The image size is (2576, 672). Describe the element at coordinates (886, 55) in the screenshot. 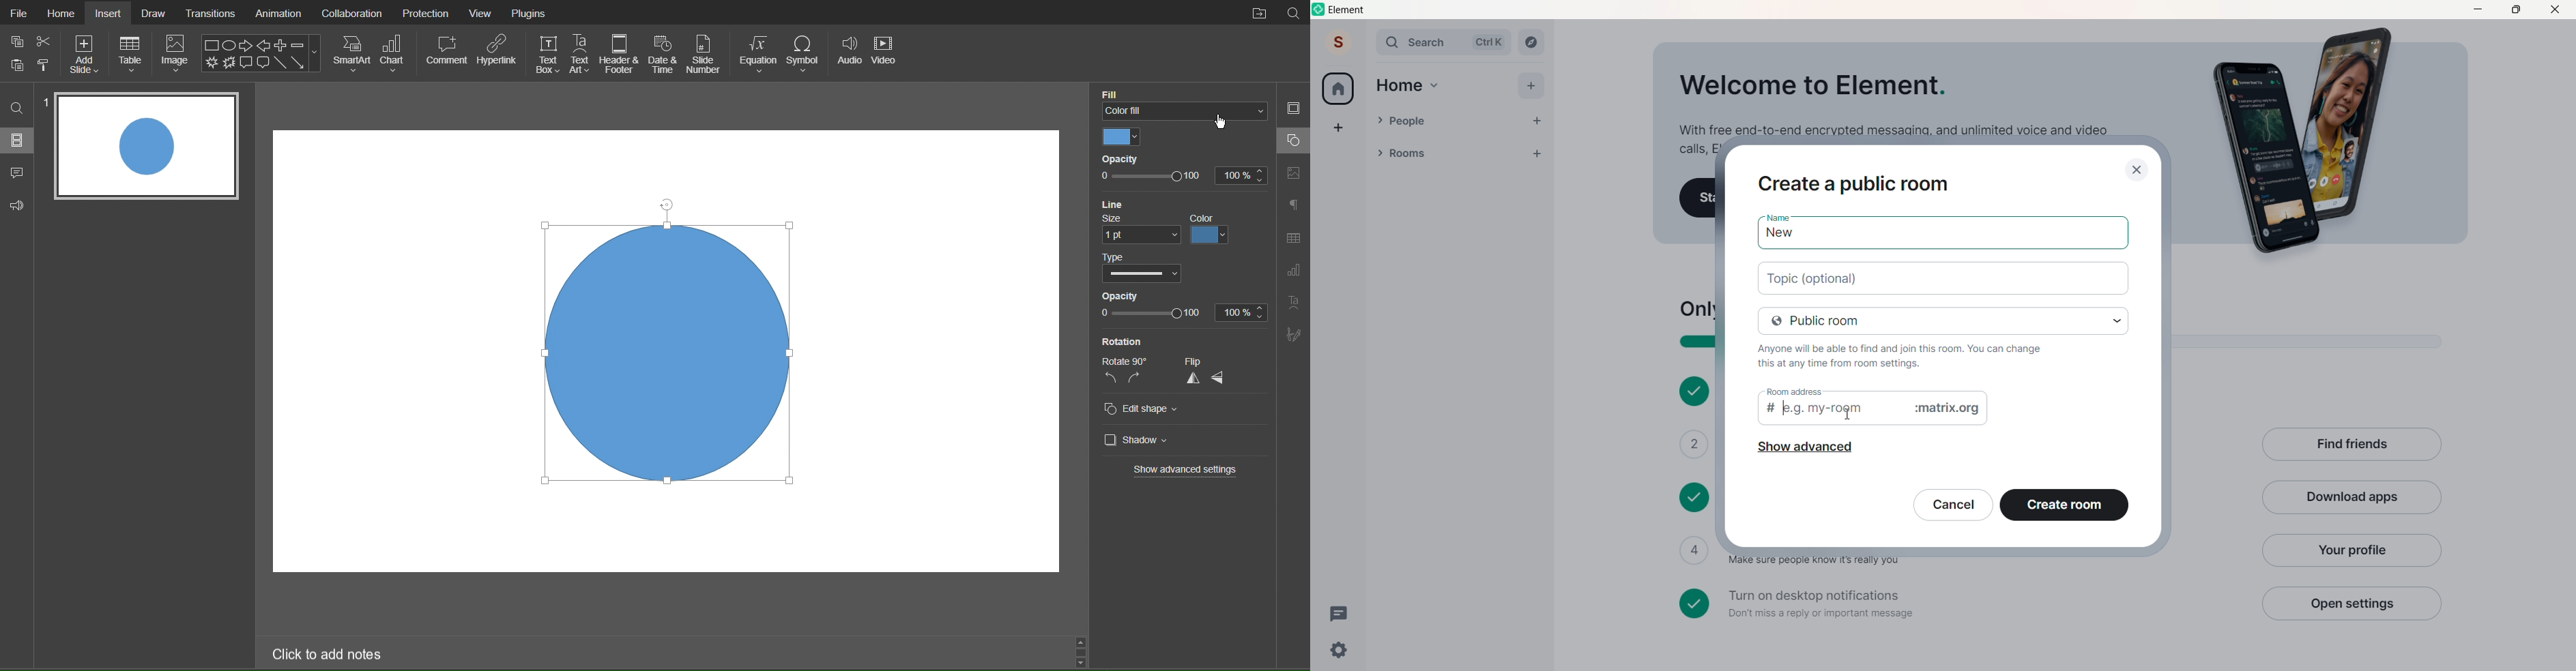

I see `Video` at that location.